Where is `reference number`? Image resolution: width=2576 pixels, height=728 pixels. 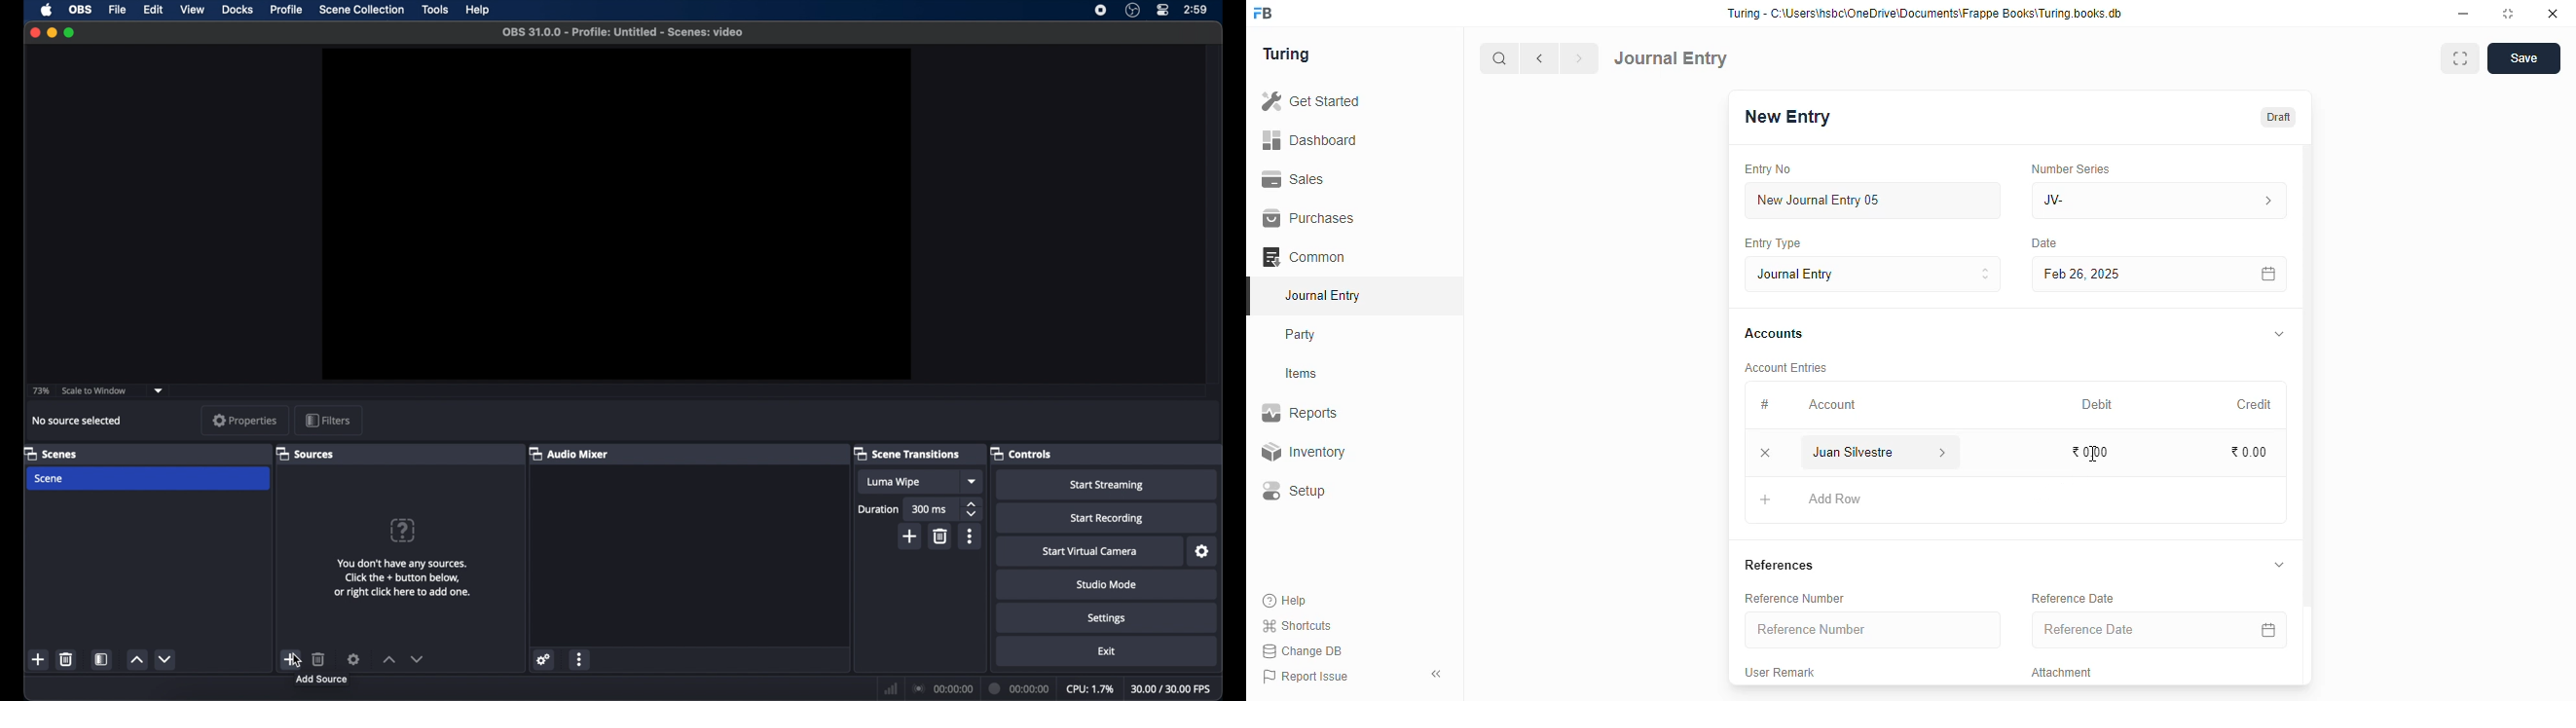
reference number is located at coordinates (1794, 598).